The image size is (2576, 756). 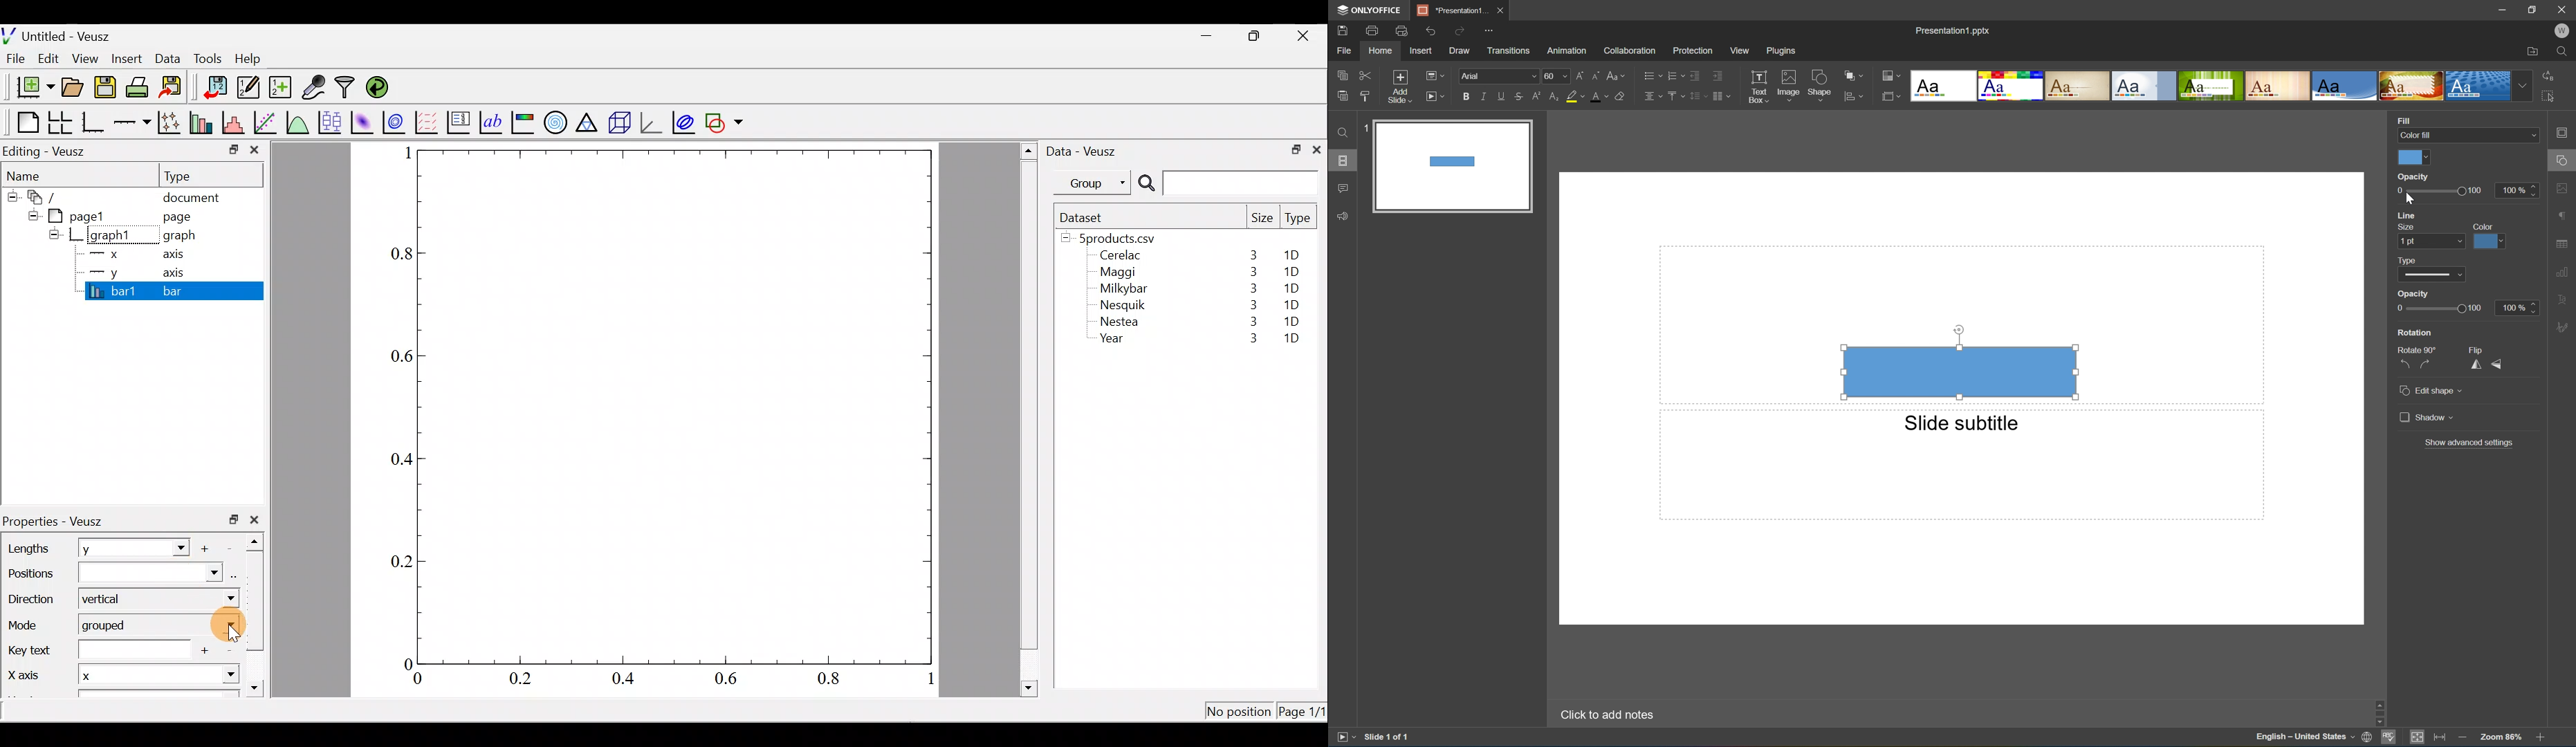 What do you see at coordinates (1626, 97) in the screenshot?
I see `Clear style` at bounding box center [1626, 97].